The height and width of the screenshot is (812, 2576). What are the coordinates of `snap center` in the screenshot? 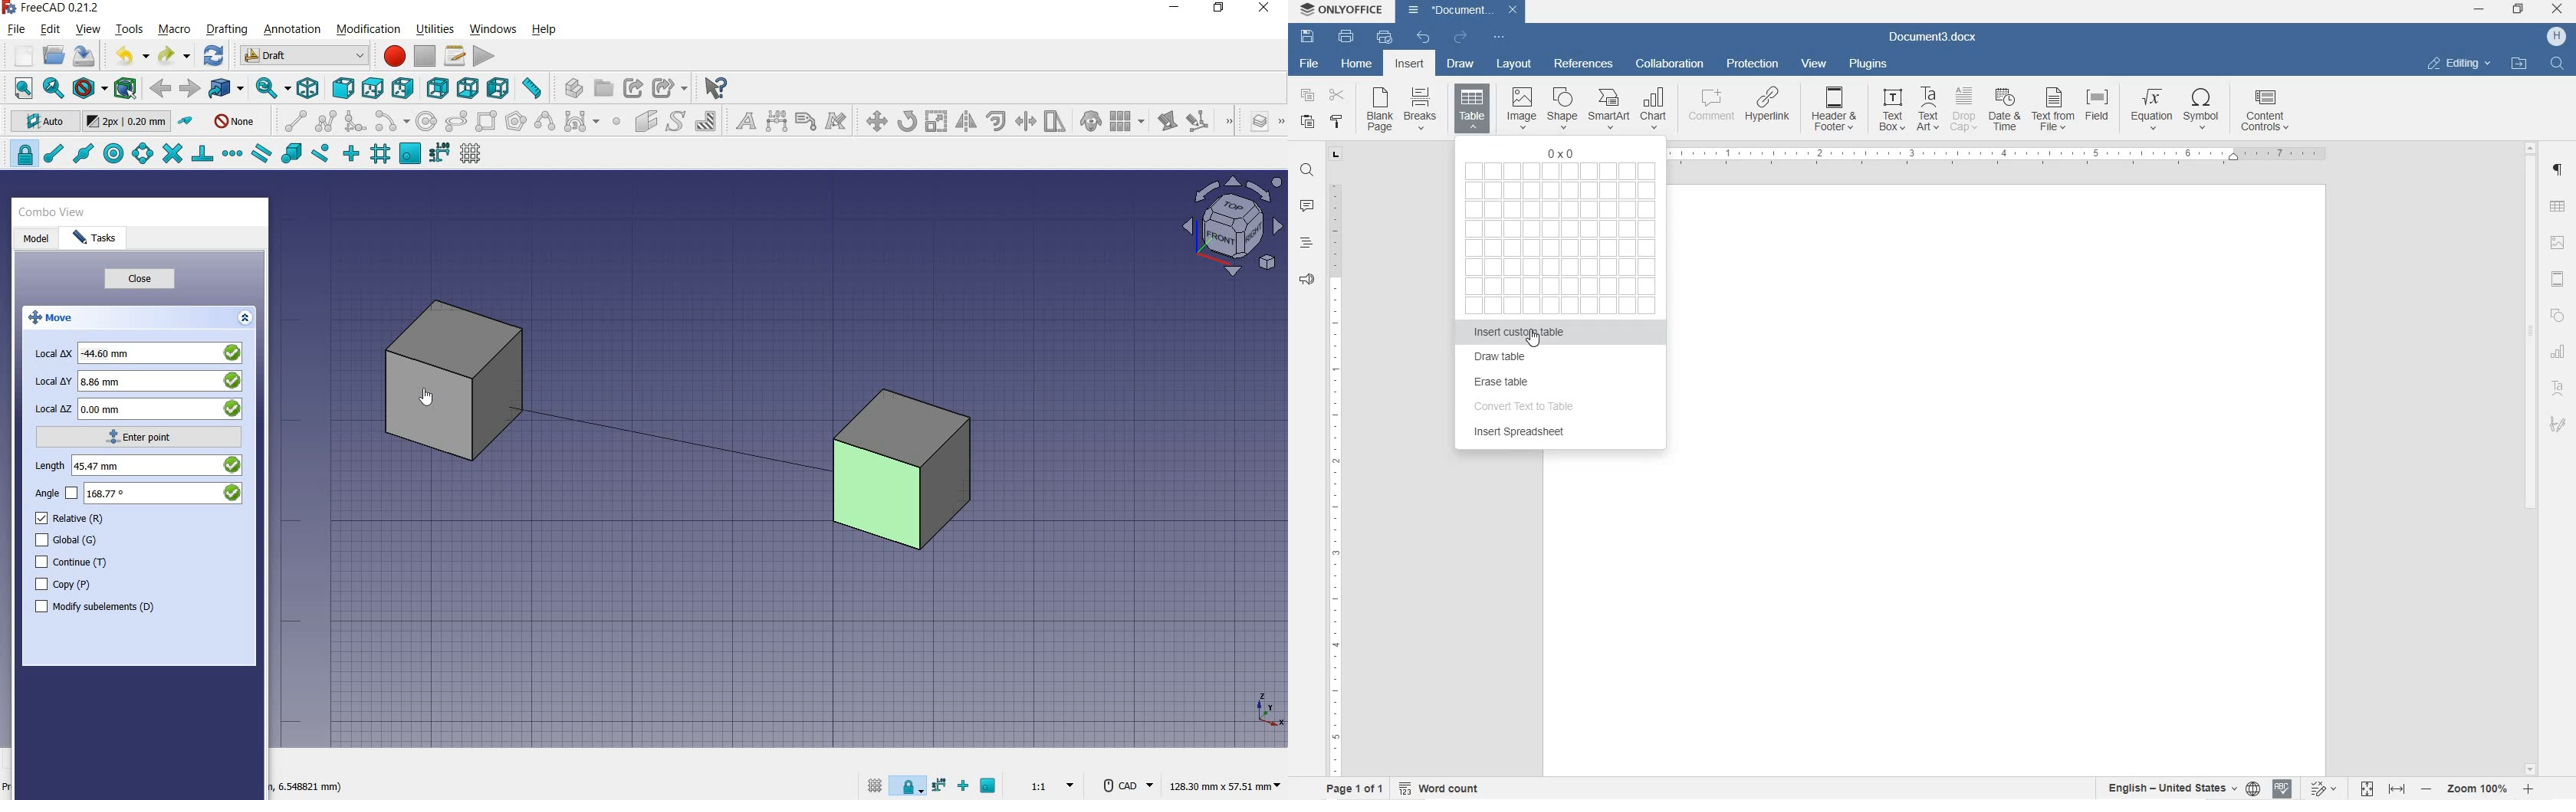 It's located at (115, 153).